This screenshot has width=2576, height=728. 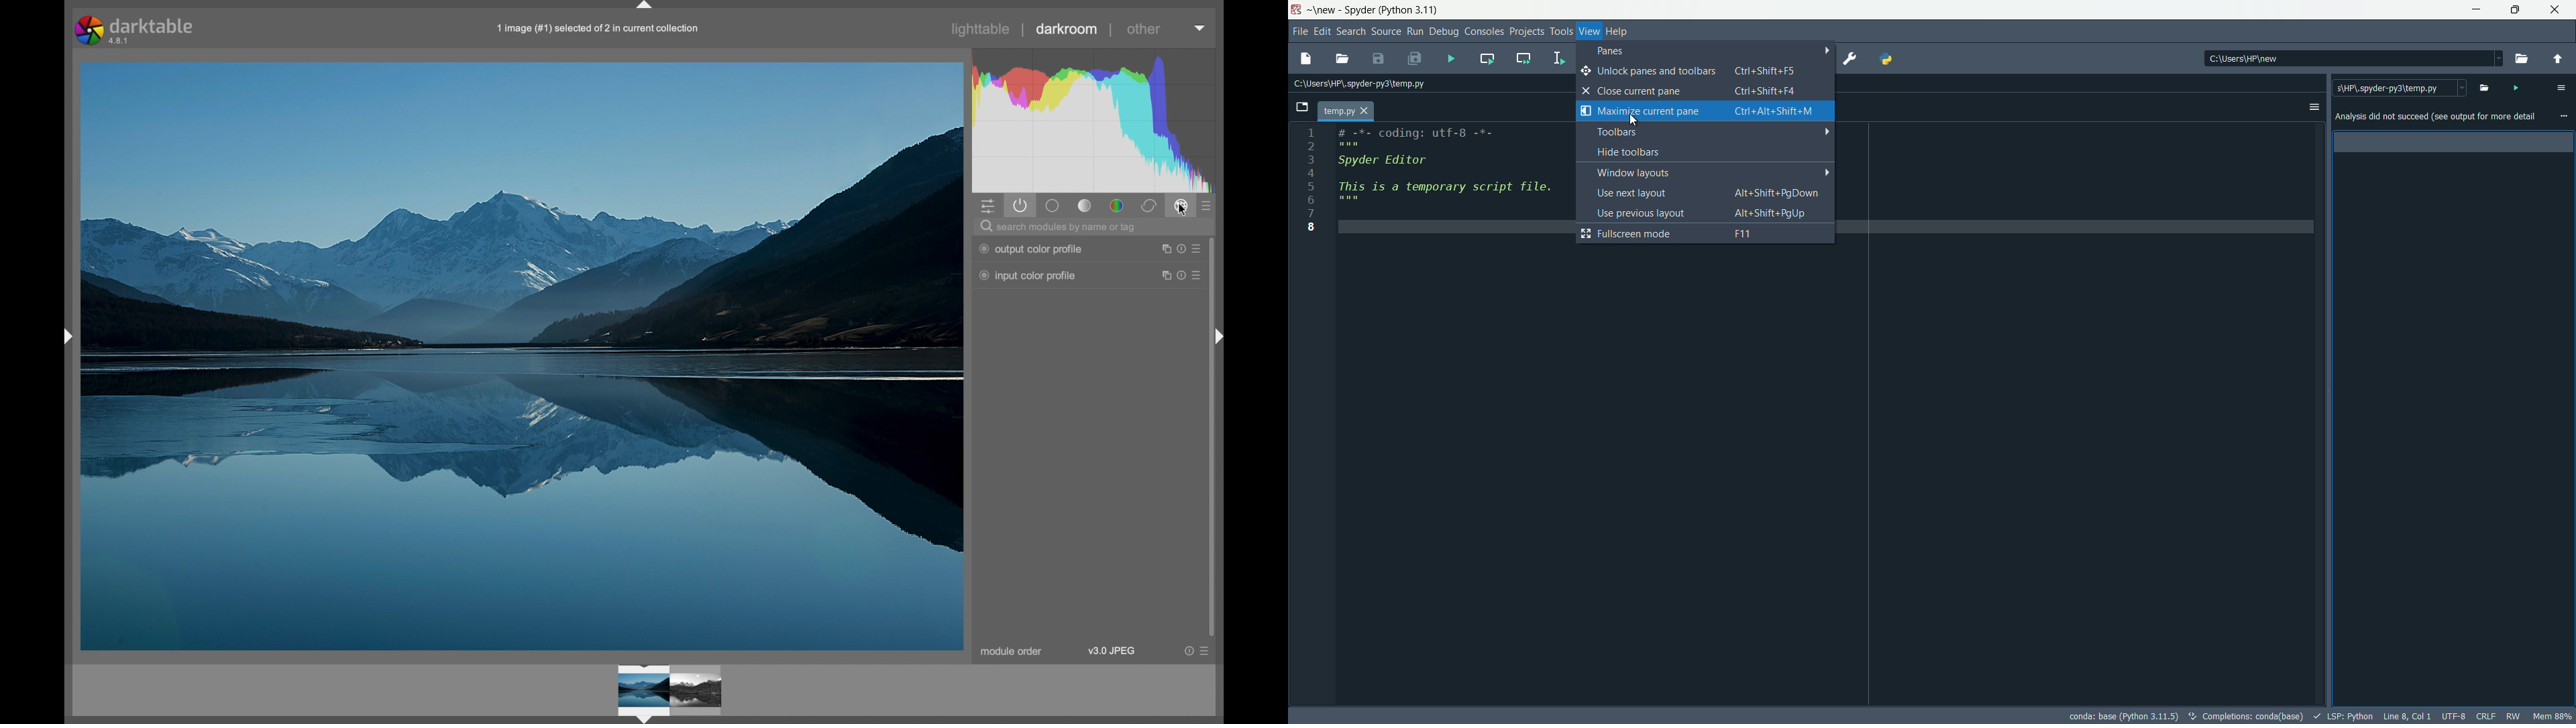 What do you see at coordinates (1446, 190) in the screenshot?
I see `'his is a temporary script file " " "` at bounding box center [1446, 190].